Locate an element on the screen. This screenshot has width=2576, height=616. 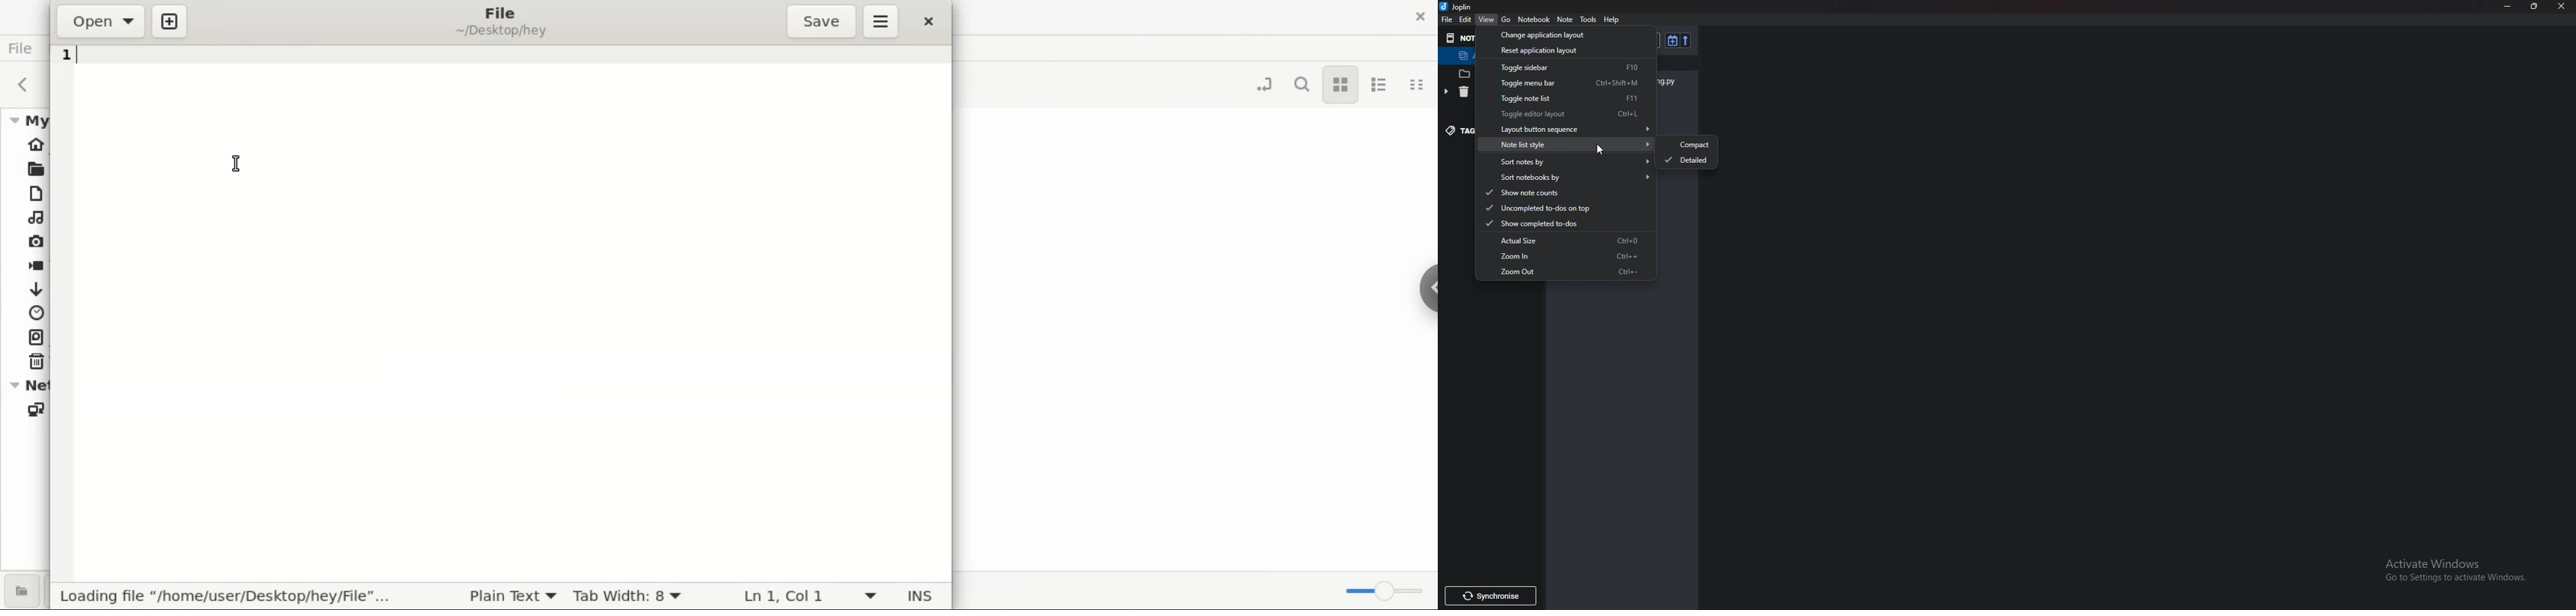
resize is located at coordinates (2535, 7).